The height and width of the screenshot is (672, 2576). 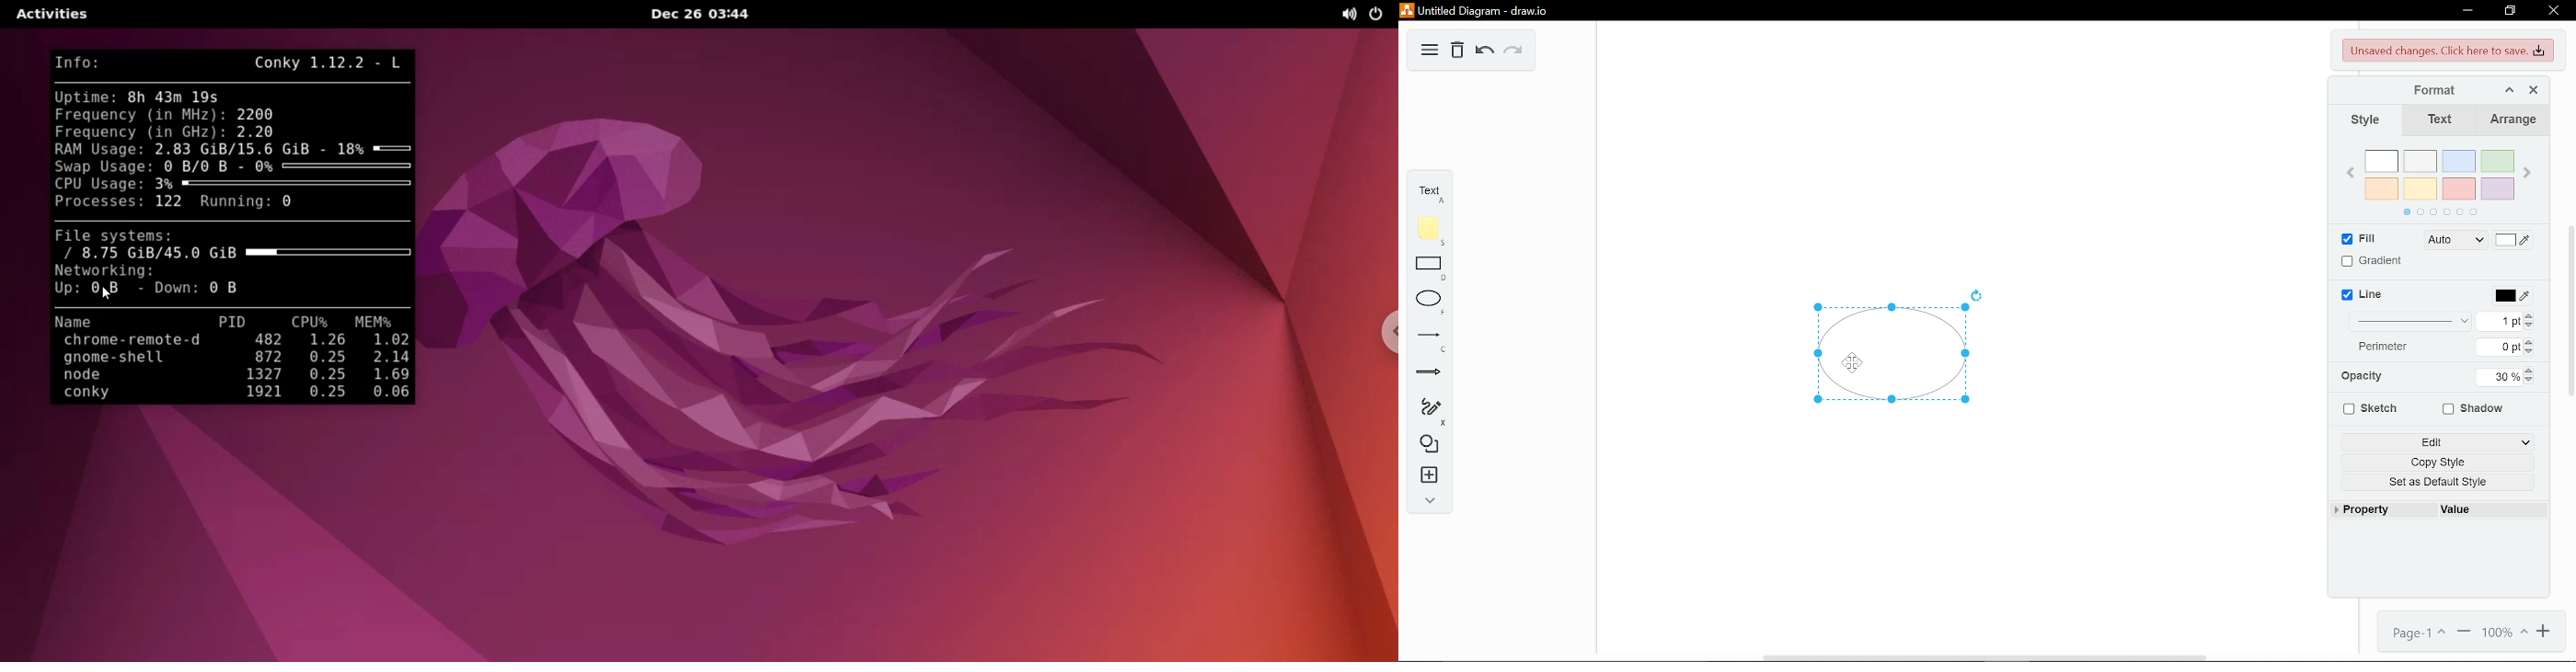 I want to click on Line color, so click(x=2365, y=294).